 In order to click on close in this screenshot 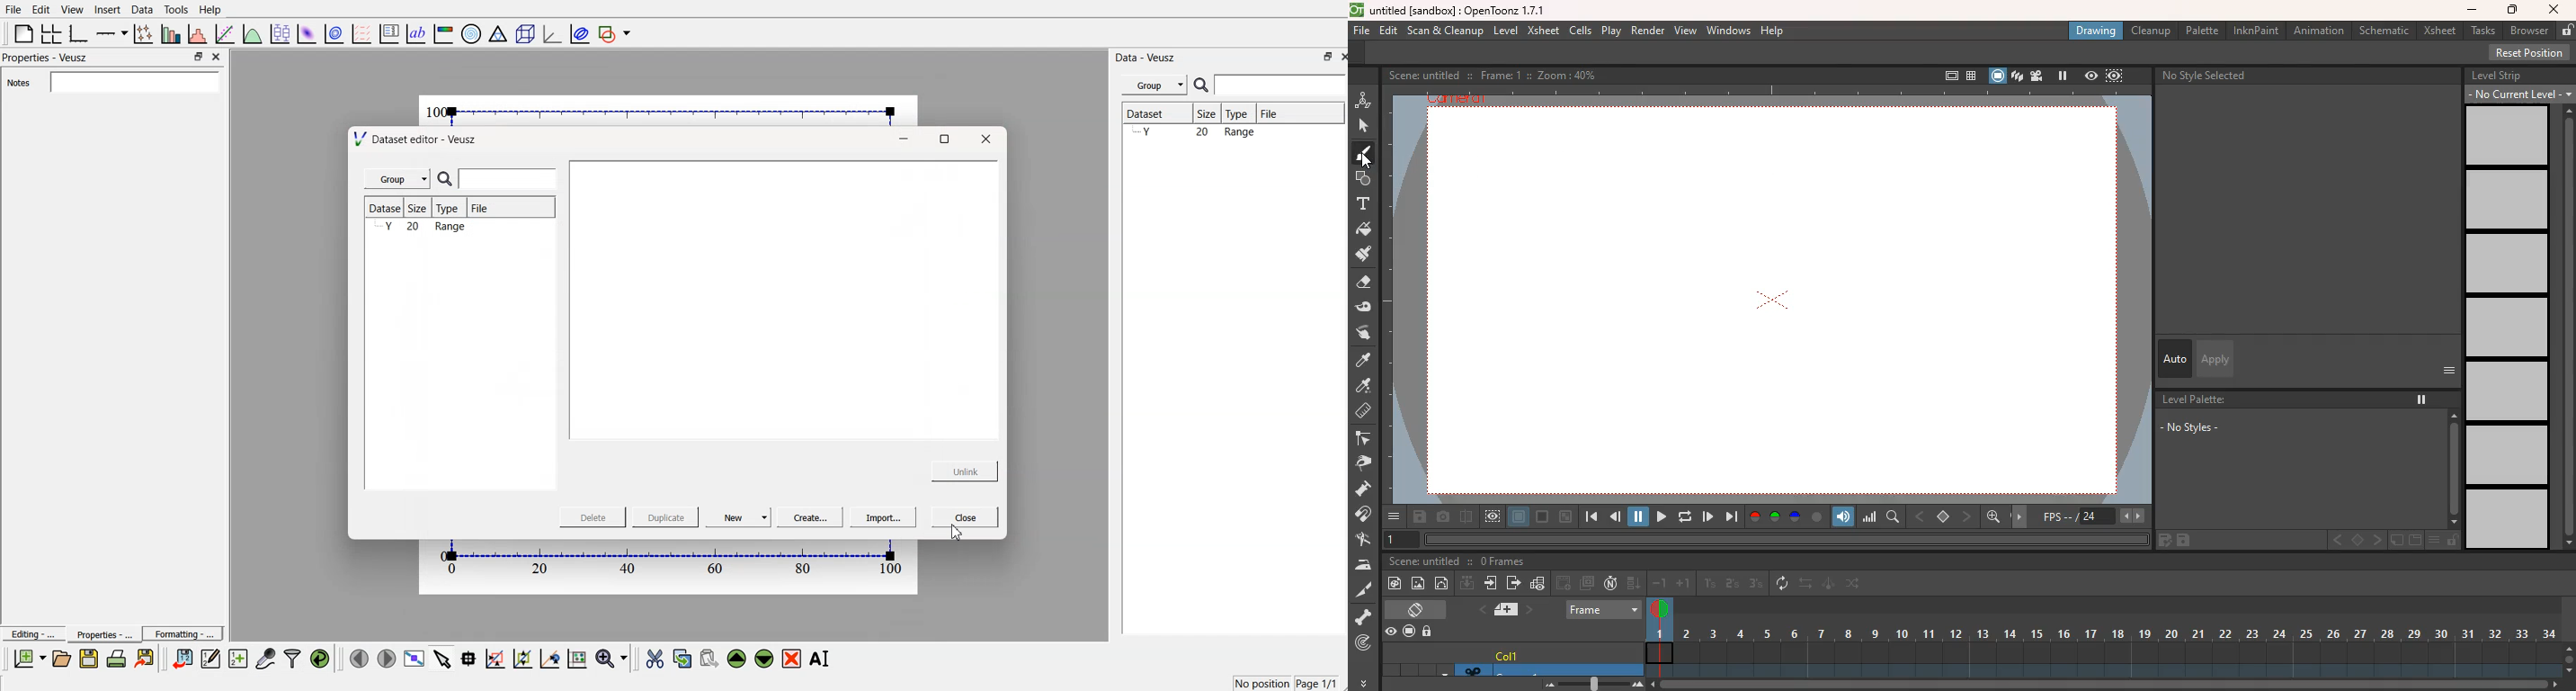, I will do `click(2554, 9)`.